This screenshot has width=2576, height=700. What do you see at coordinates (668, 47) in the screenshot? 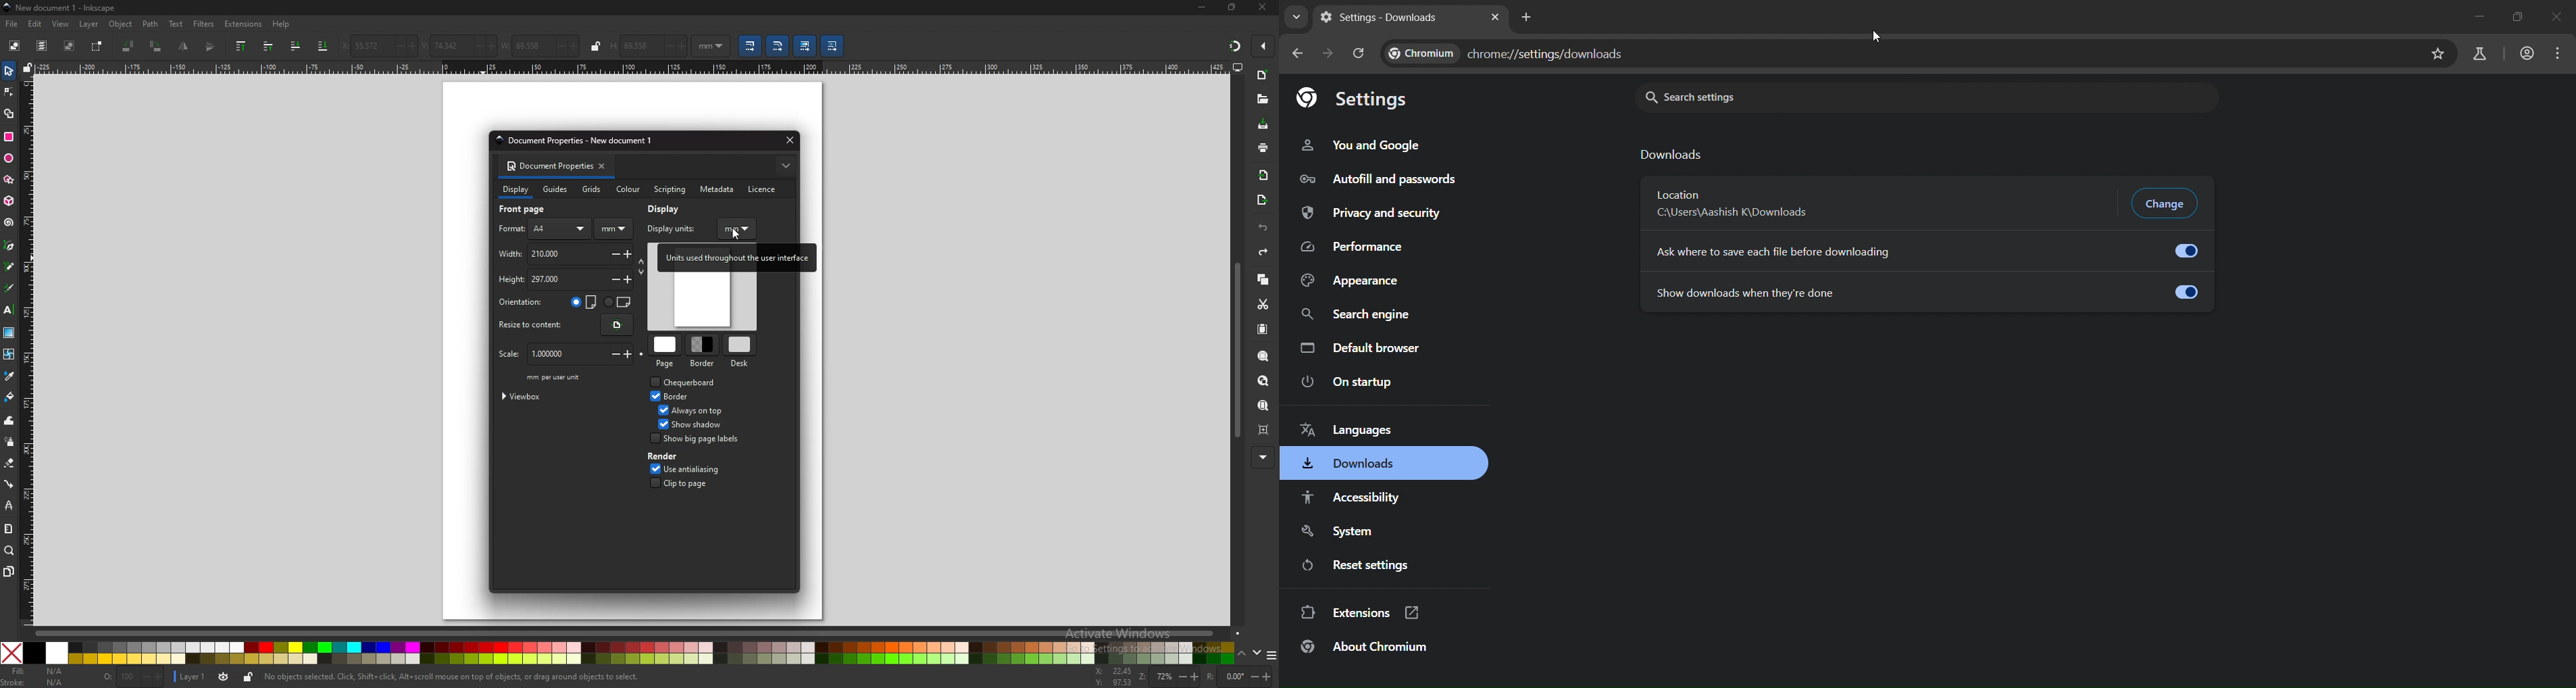
I see `-` at bounding box center [668, 47].